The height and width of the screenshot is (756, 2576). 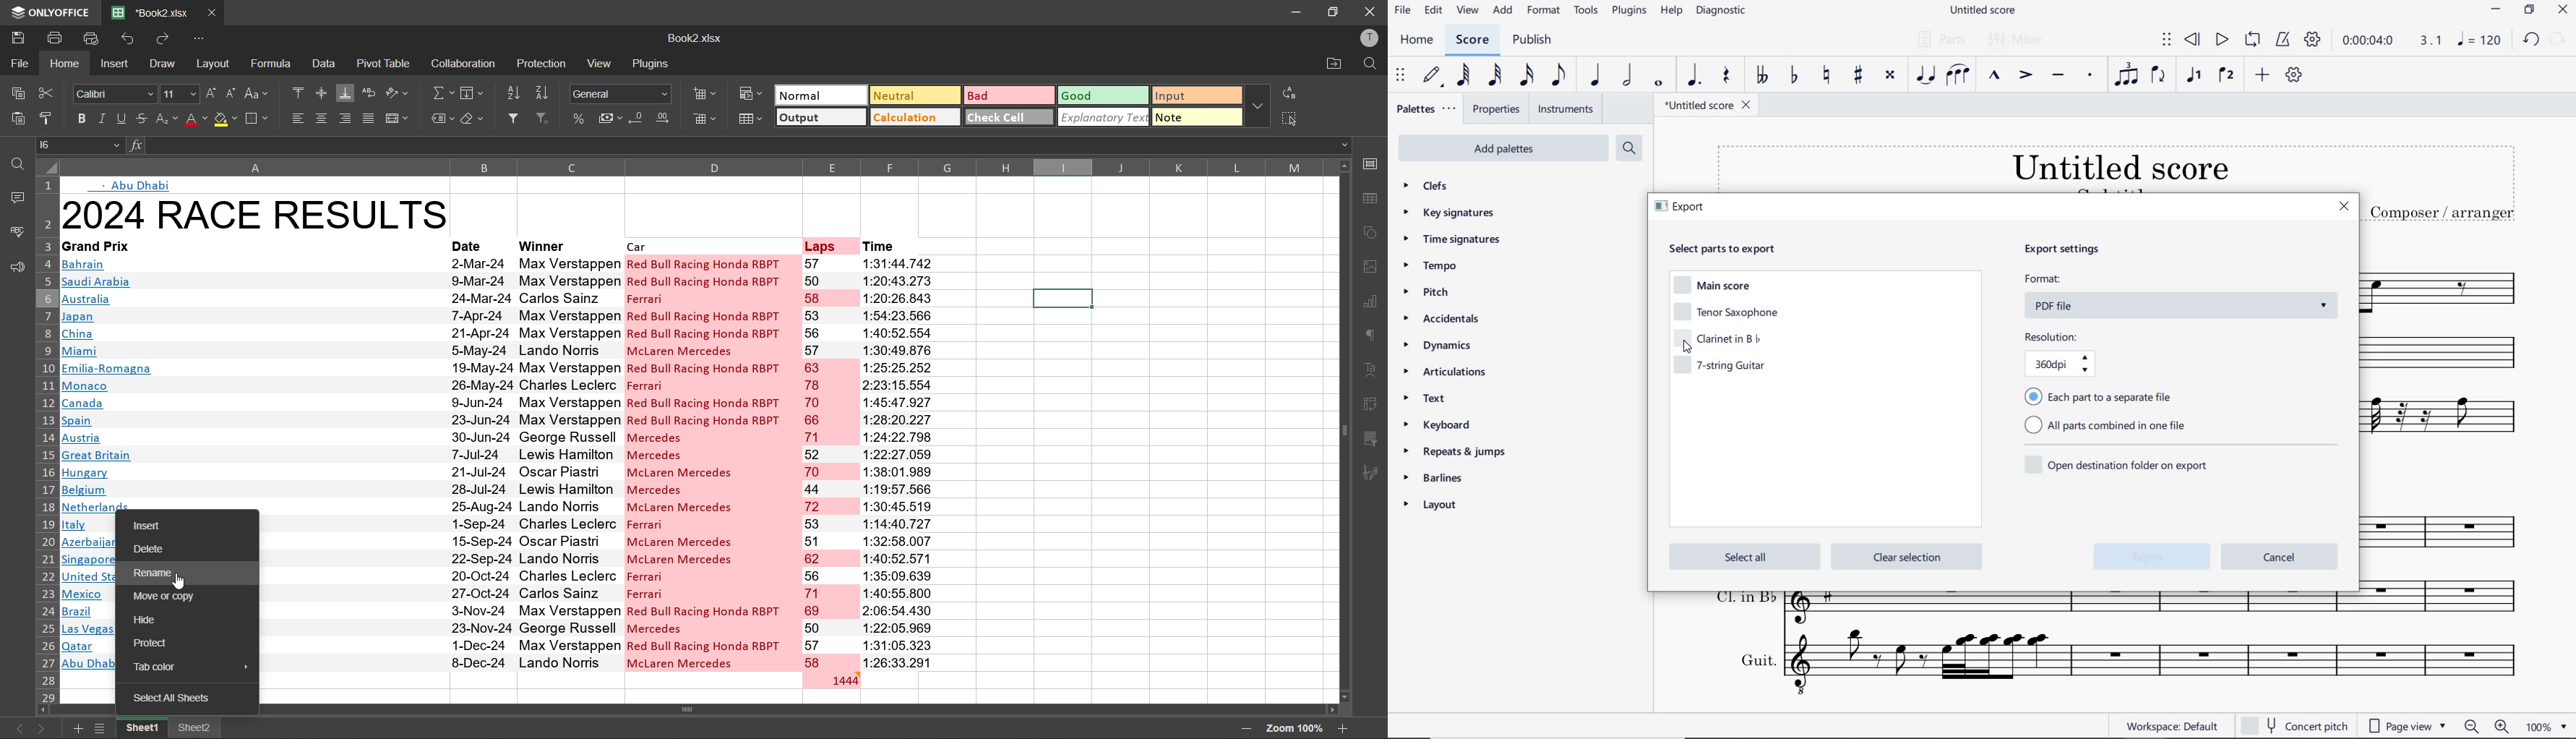 I want to click on images, so click(x=1370, y=268).